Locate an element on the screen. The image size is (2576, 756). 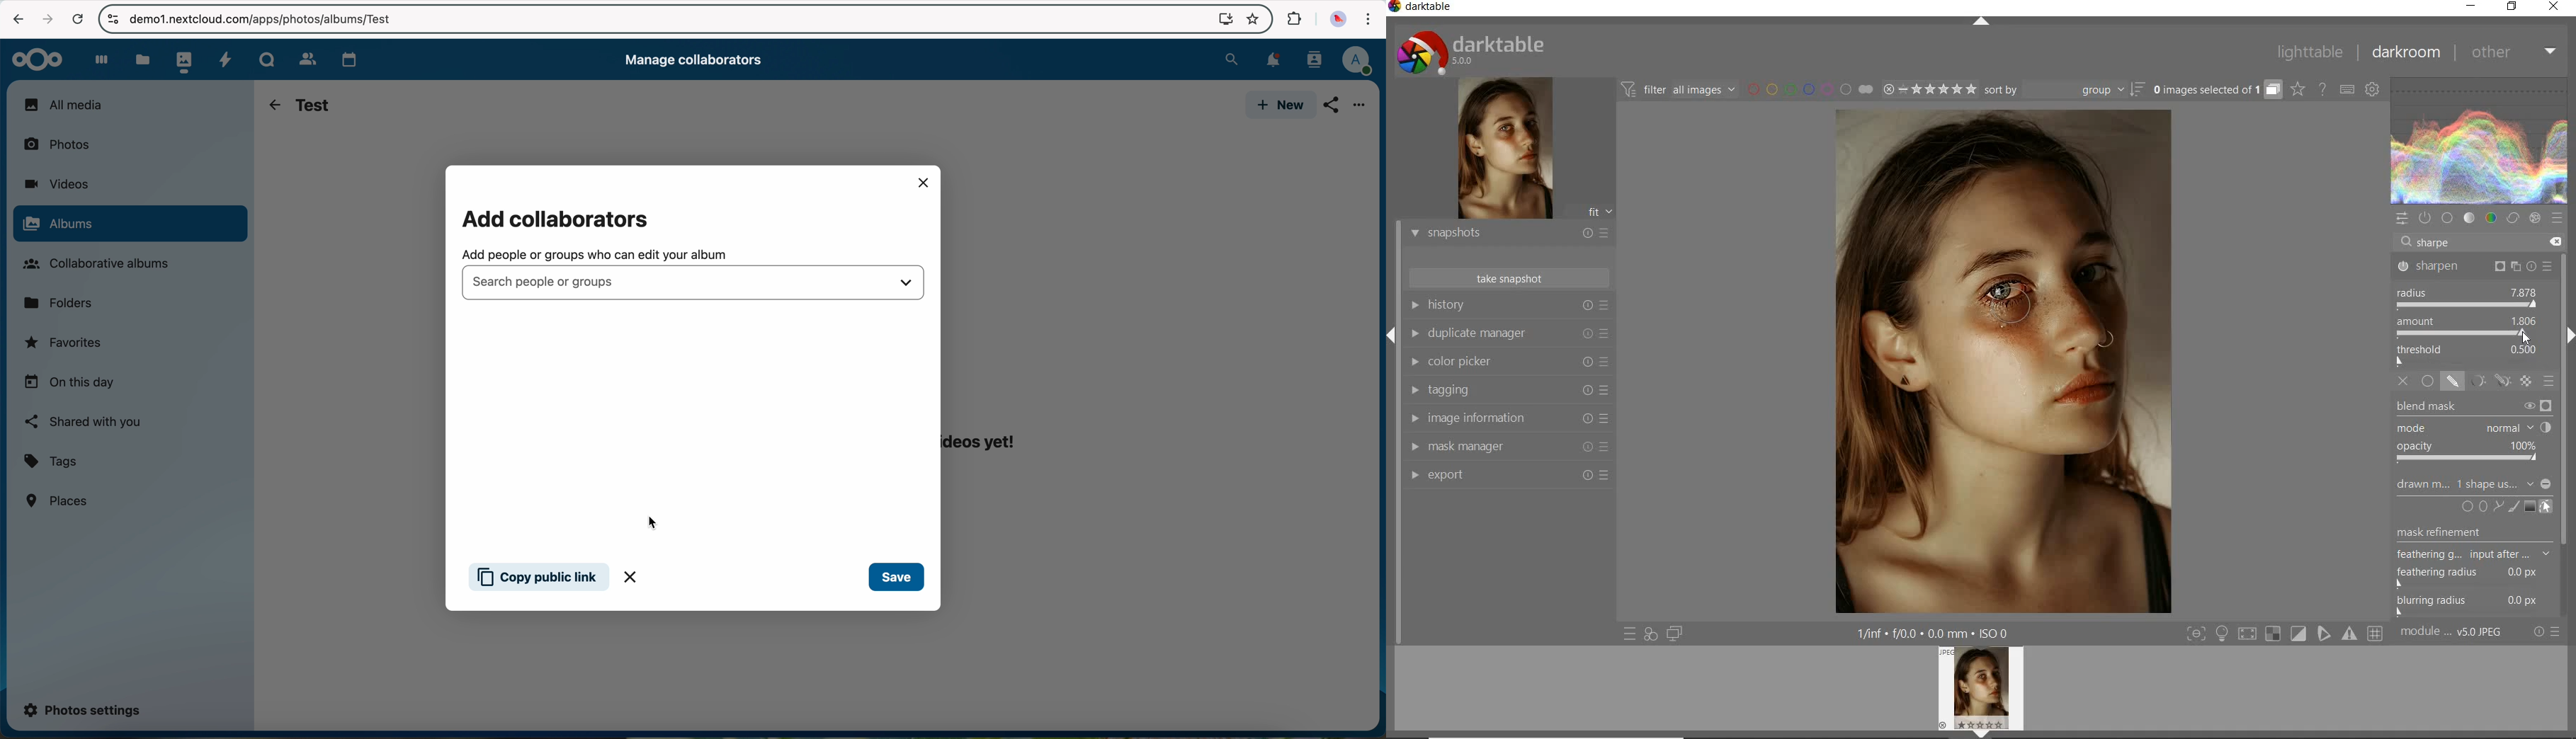
filter by image color is located at coordinates (1810, 91).